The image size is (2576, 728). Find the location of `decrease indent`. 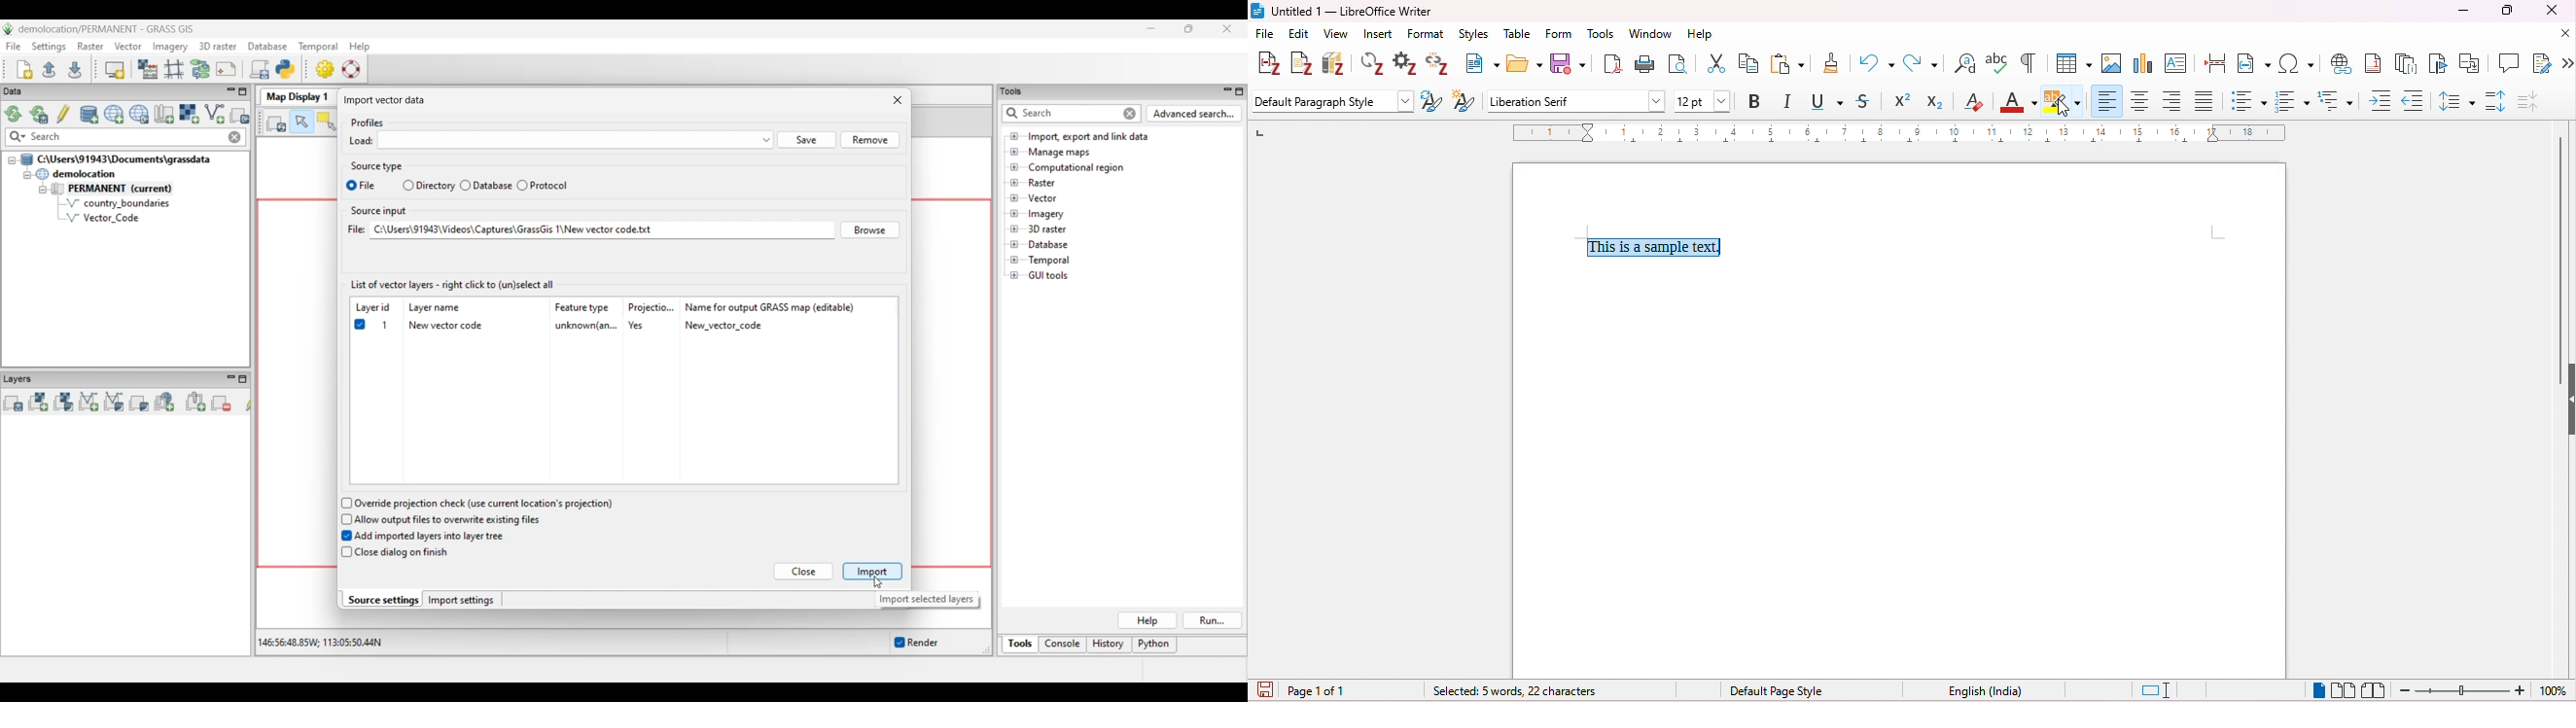

decrease indent is located at coordinates (2415, 101).